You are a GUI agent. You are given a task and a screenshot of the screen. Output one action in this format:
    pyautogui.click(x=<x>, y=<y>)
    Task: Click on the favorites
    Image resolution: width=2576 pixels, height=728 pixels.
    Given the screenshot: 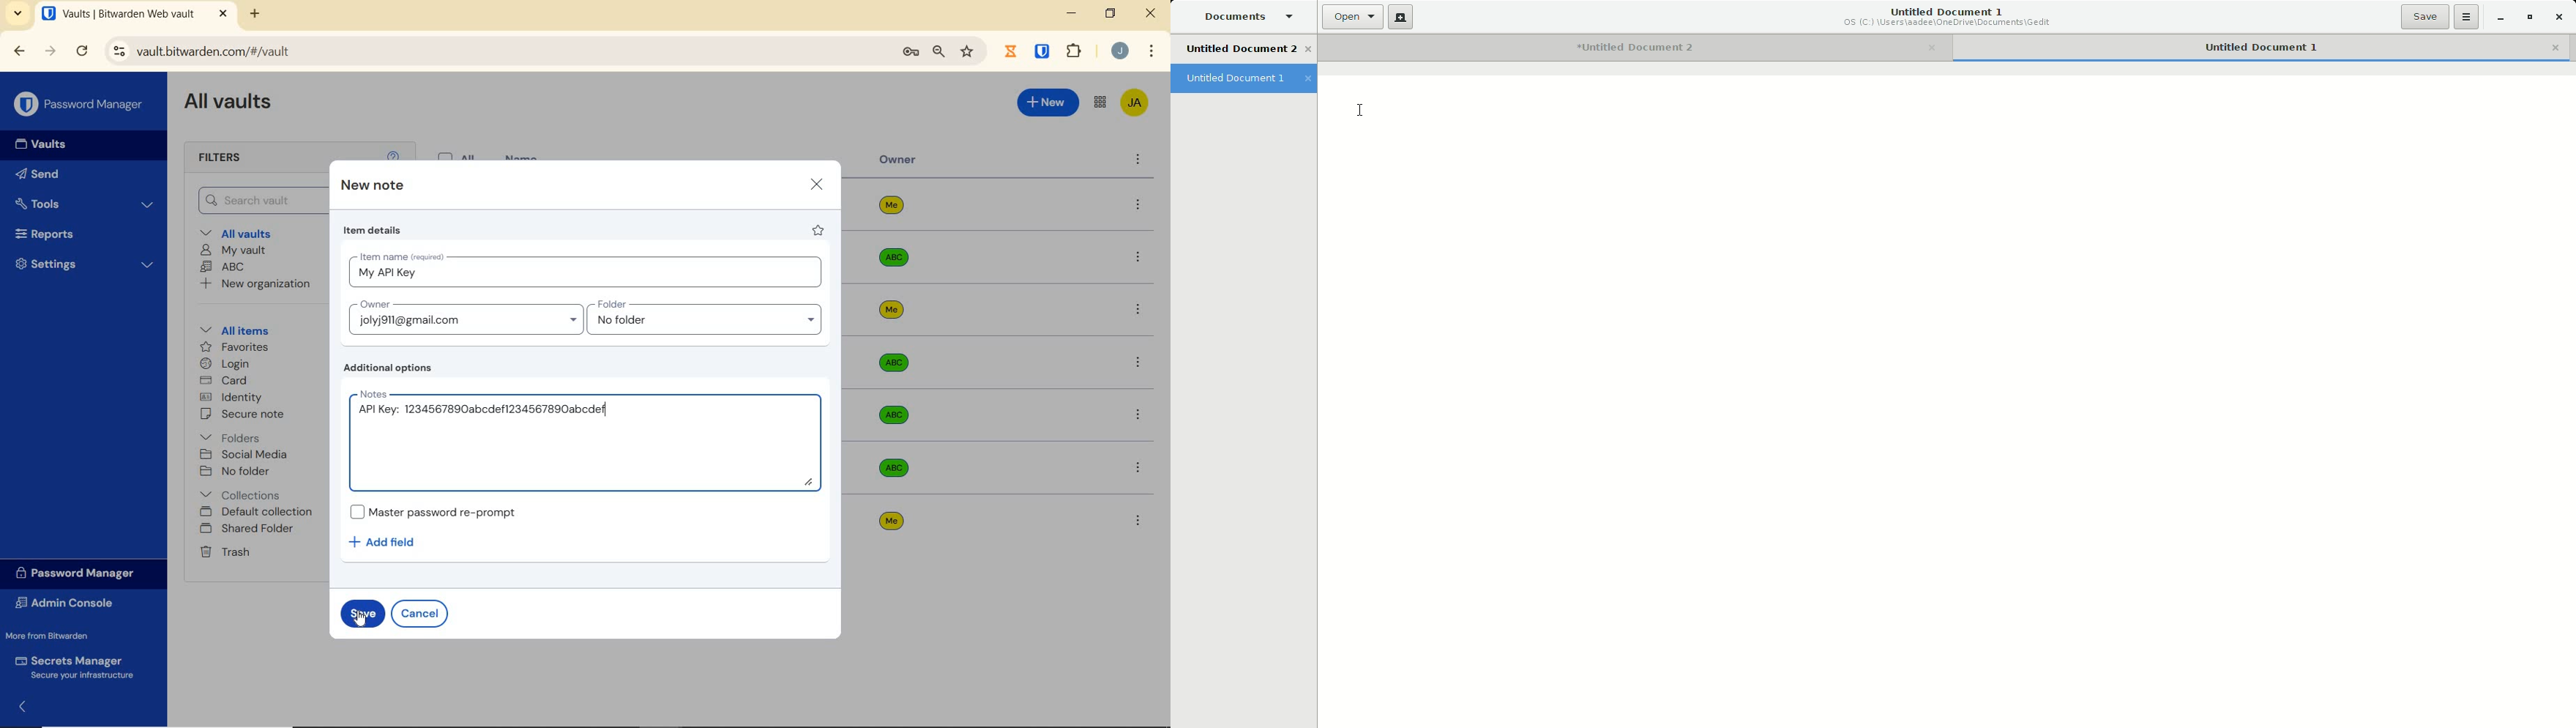 What is the action you would take?
    pyautogui.click(x=232, y=347)
    